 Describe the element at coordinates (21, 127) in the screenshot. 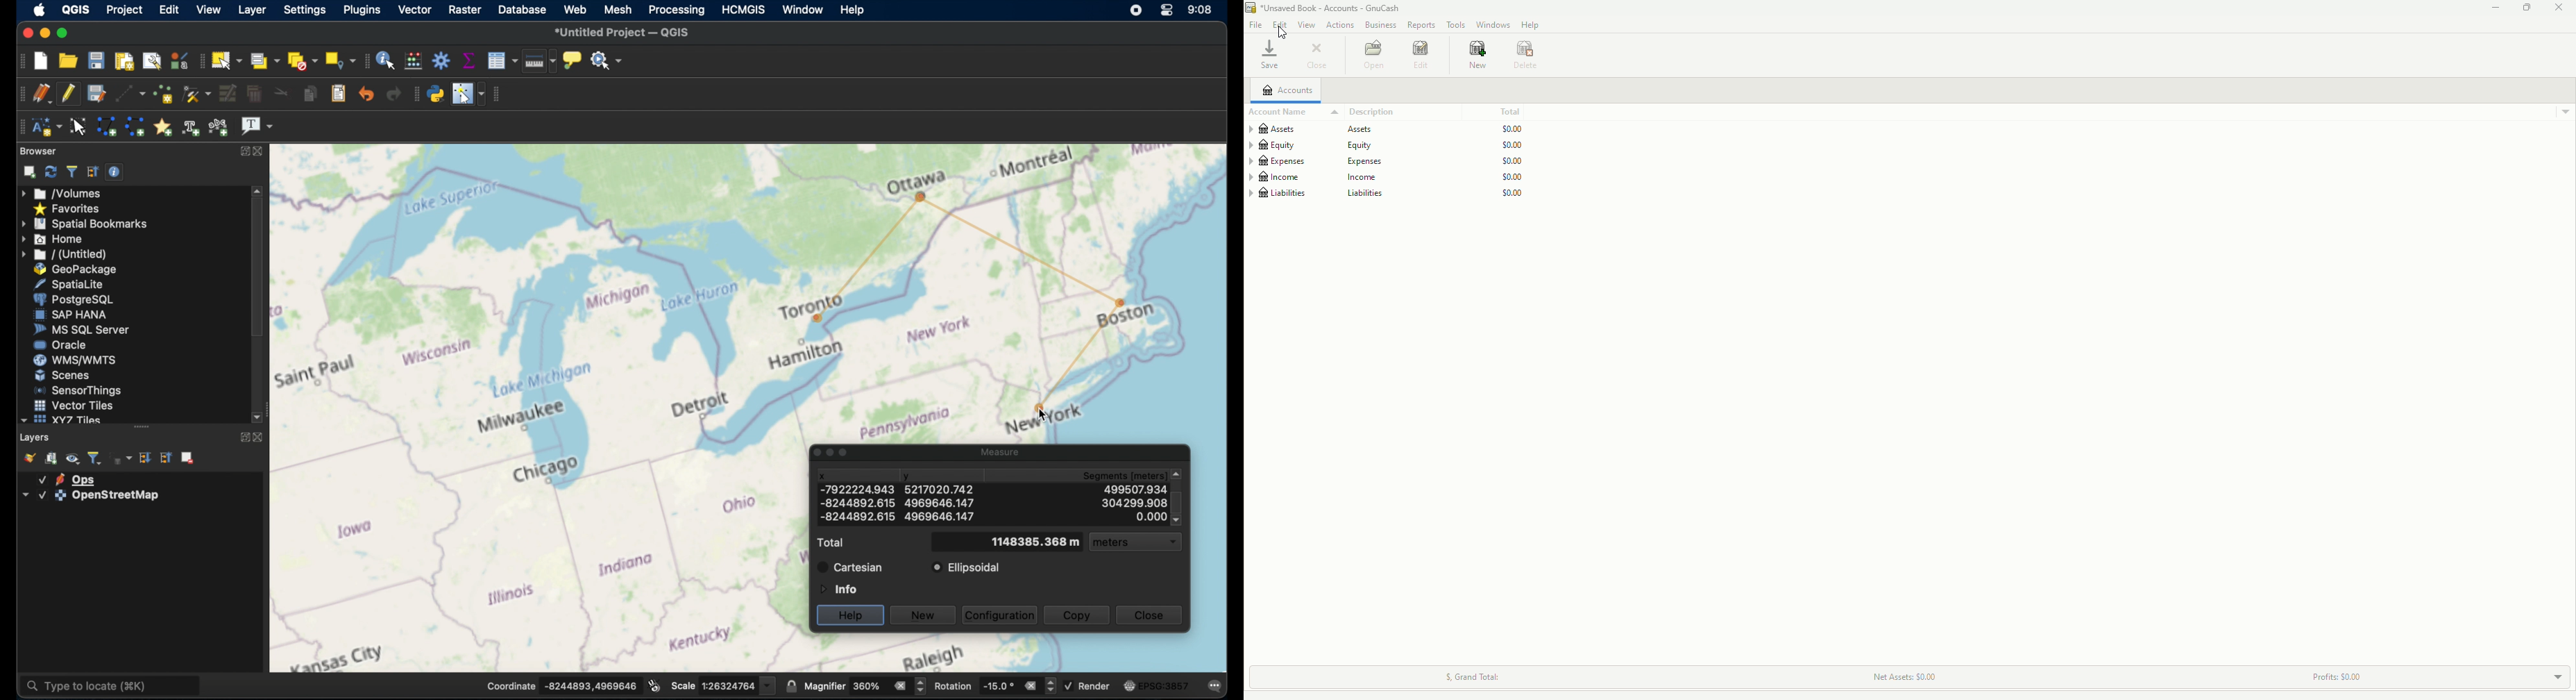

I see `annotation toolbar` at that location.